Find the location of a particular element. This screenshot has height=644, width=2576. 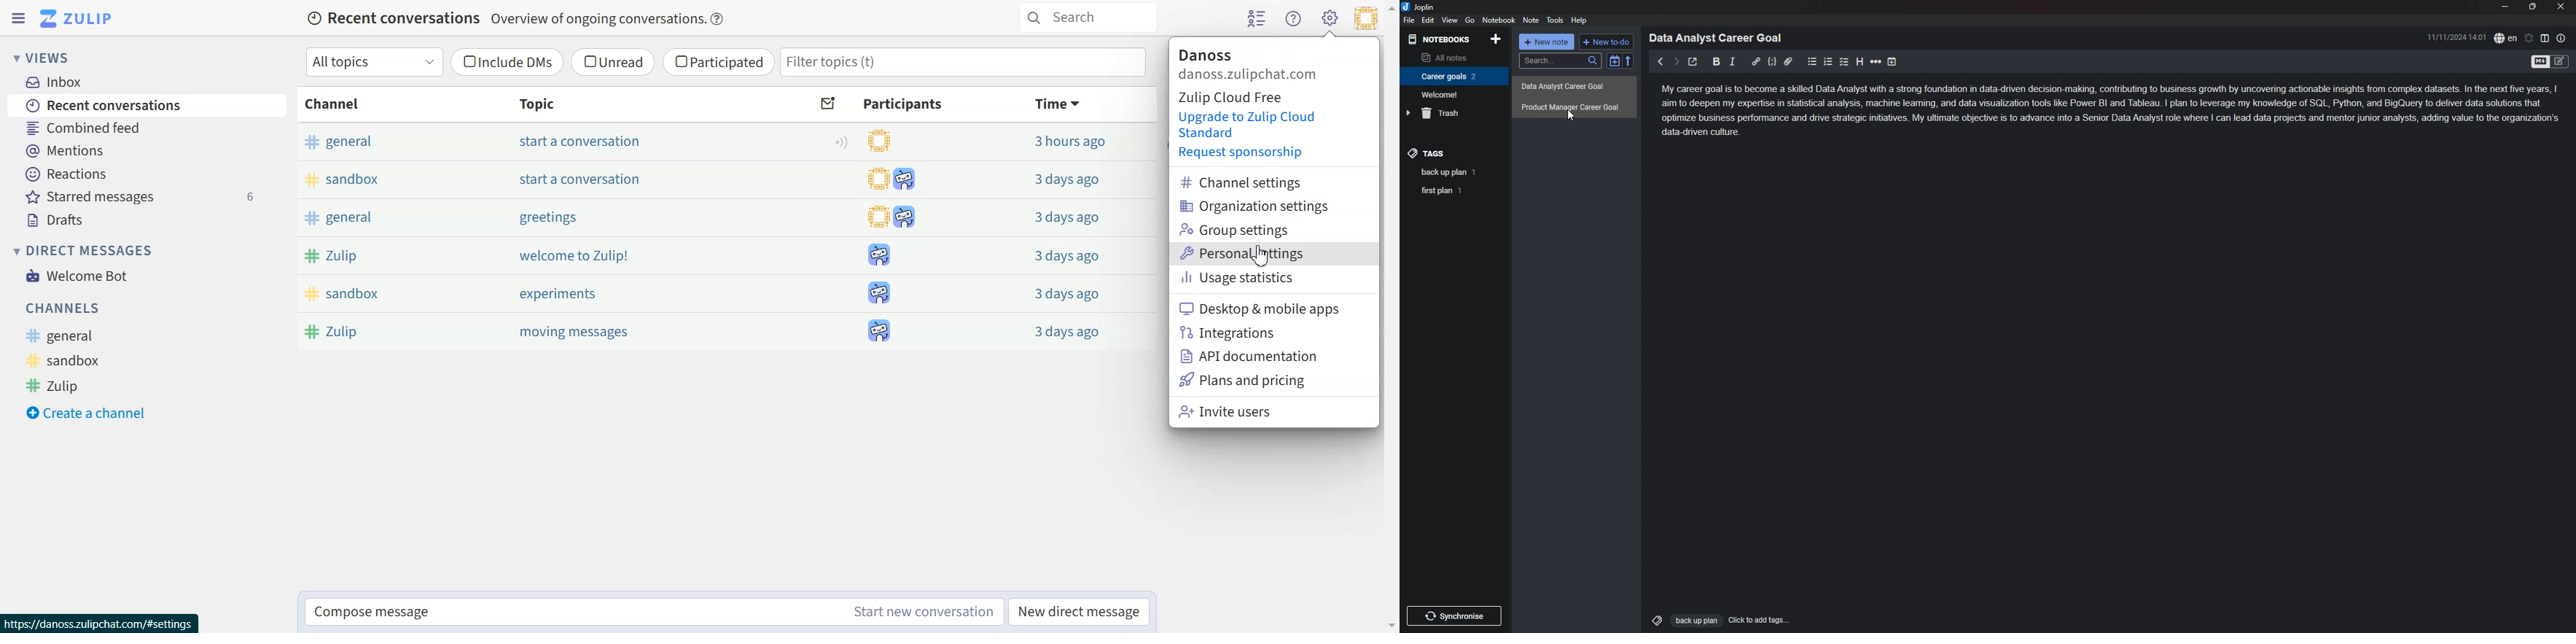

Click to add tags... is located at coordinates (1760, 620).